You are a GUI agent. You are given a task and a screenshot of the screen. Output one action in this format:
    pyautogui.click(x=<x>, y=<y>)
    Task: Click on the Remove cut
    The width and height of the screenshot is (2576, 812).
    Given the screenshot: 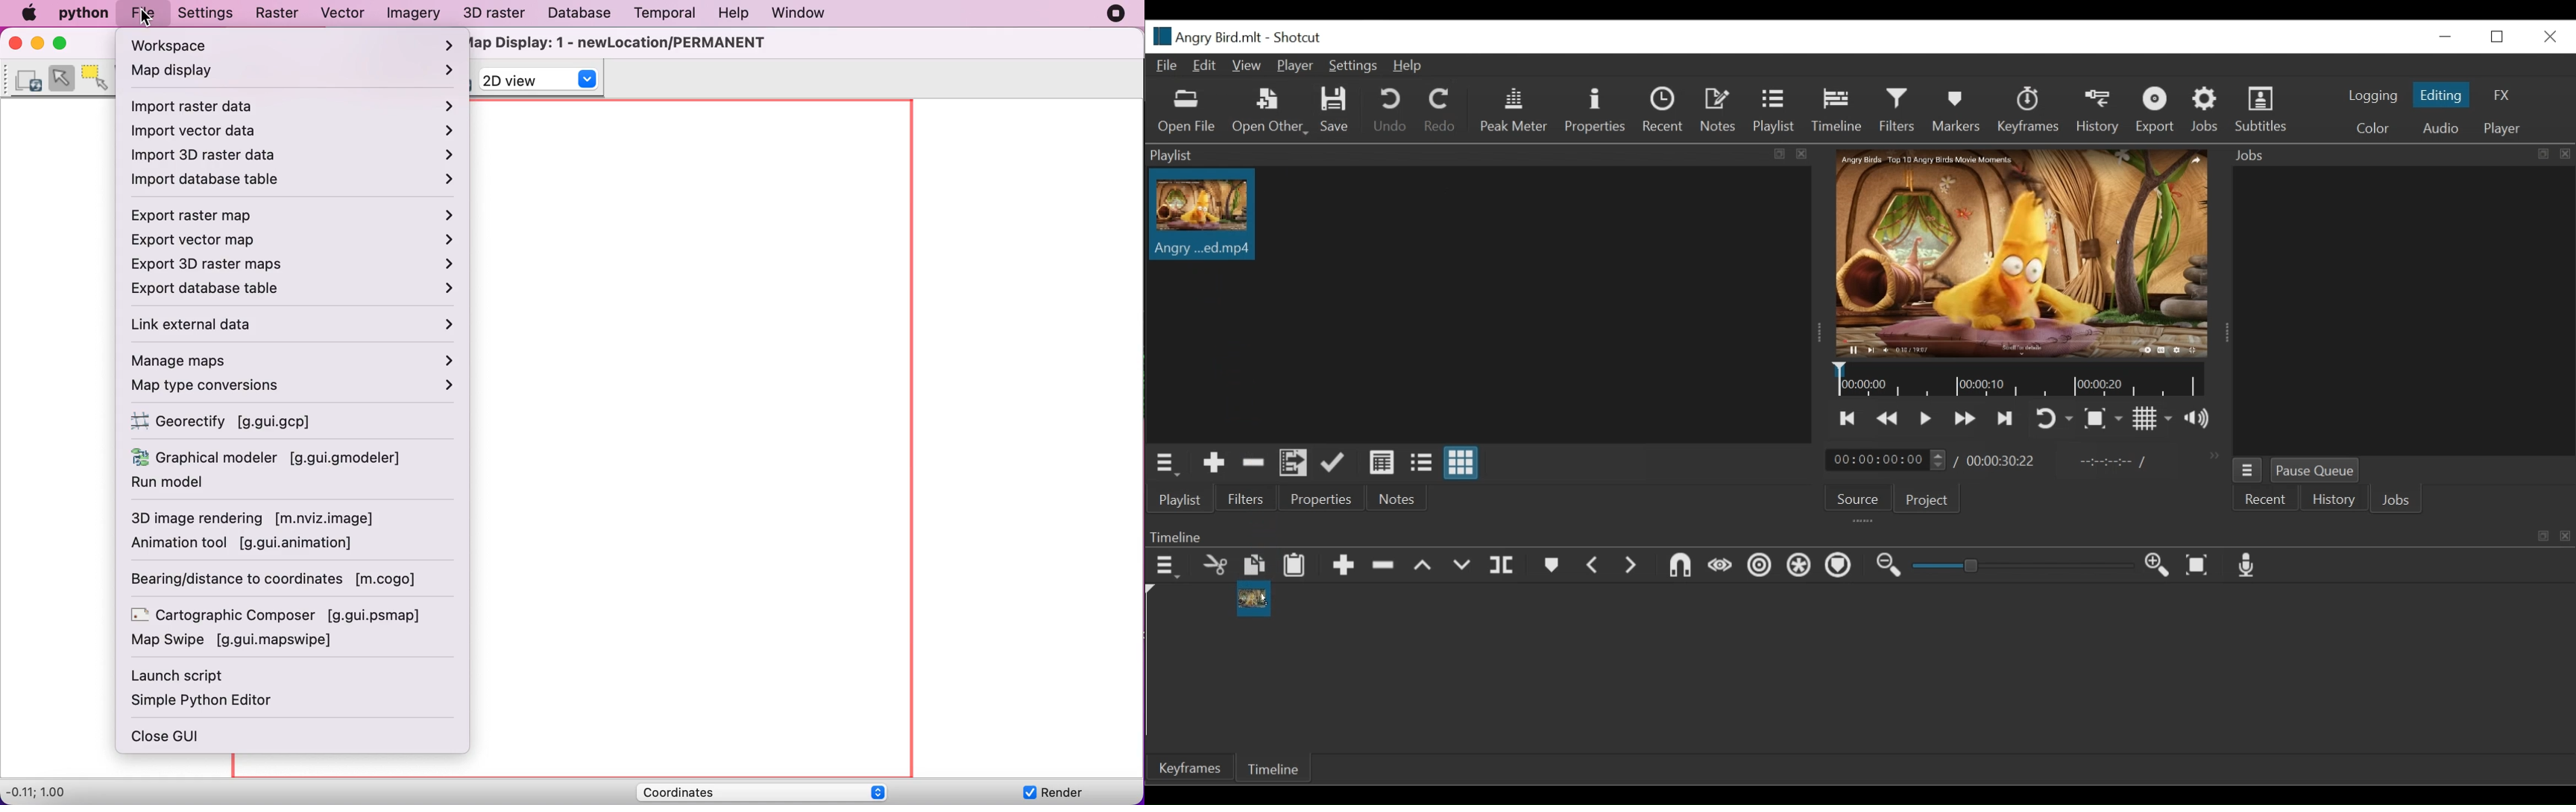 What is the action you would take?
    pyautogui.click(x=1215, y=567)
    